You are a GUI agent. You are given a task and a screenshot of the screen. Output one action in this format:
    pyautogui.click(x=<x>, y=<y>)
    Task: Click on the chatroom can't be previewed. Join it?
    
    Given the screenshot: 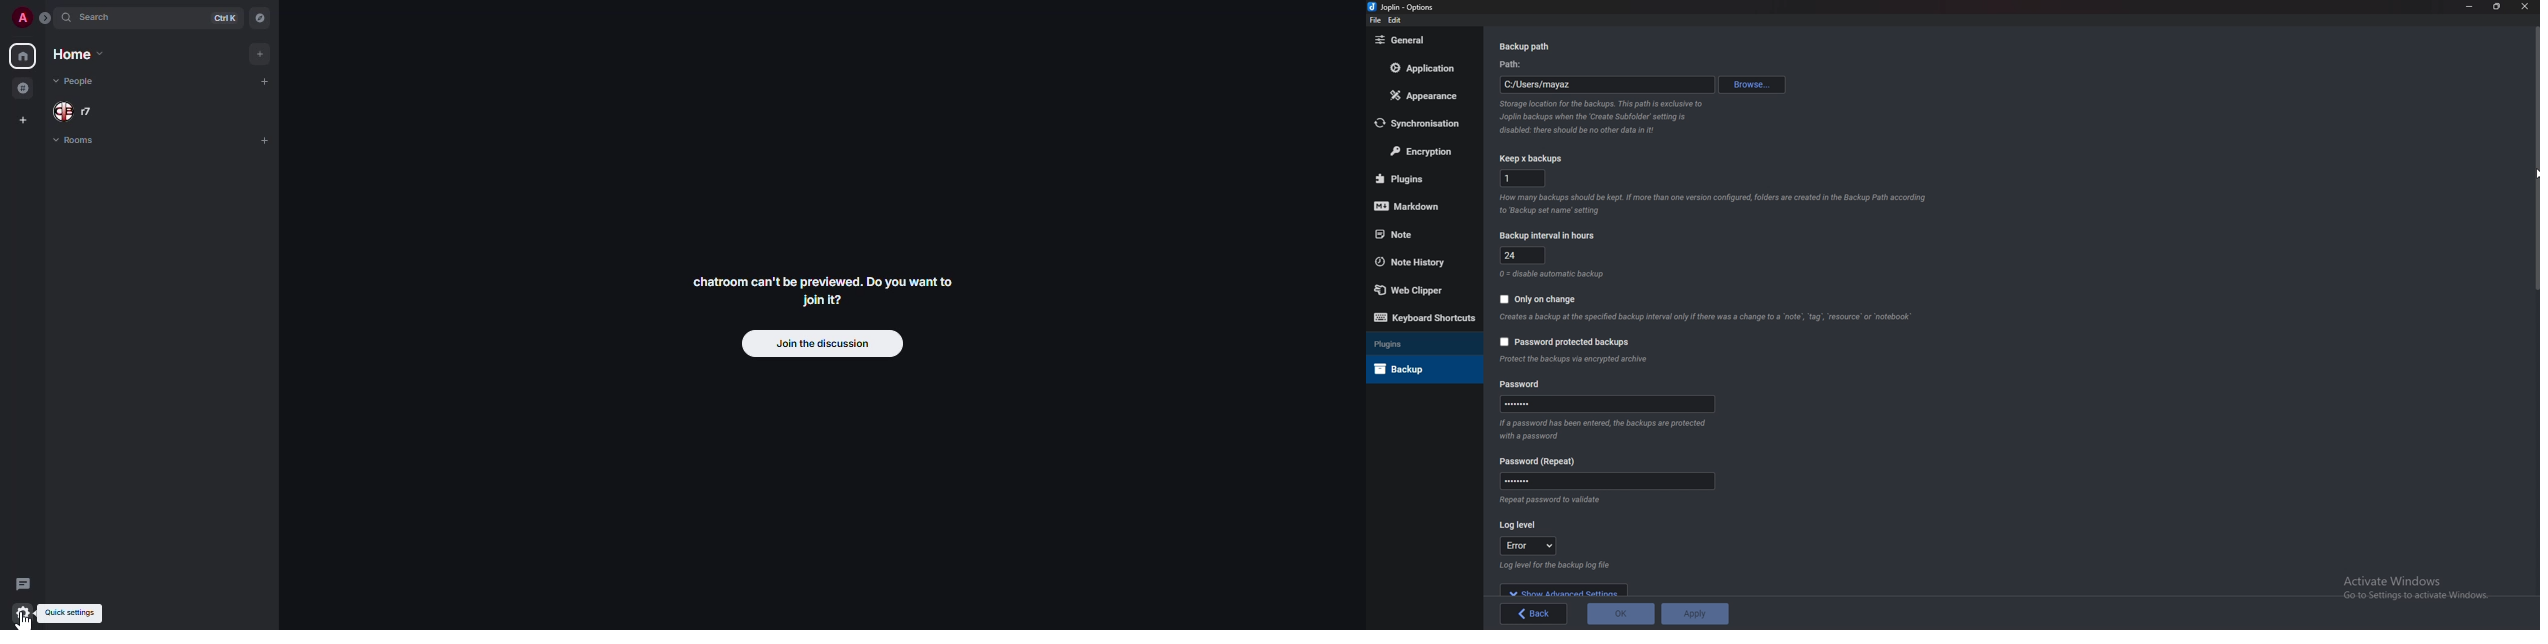 What is the action you would take?
    pyautogui.click(x=827, y=292)
    